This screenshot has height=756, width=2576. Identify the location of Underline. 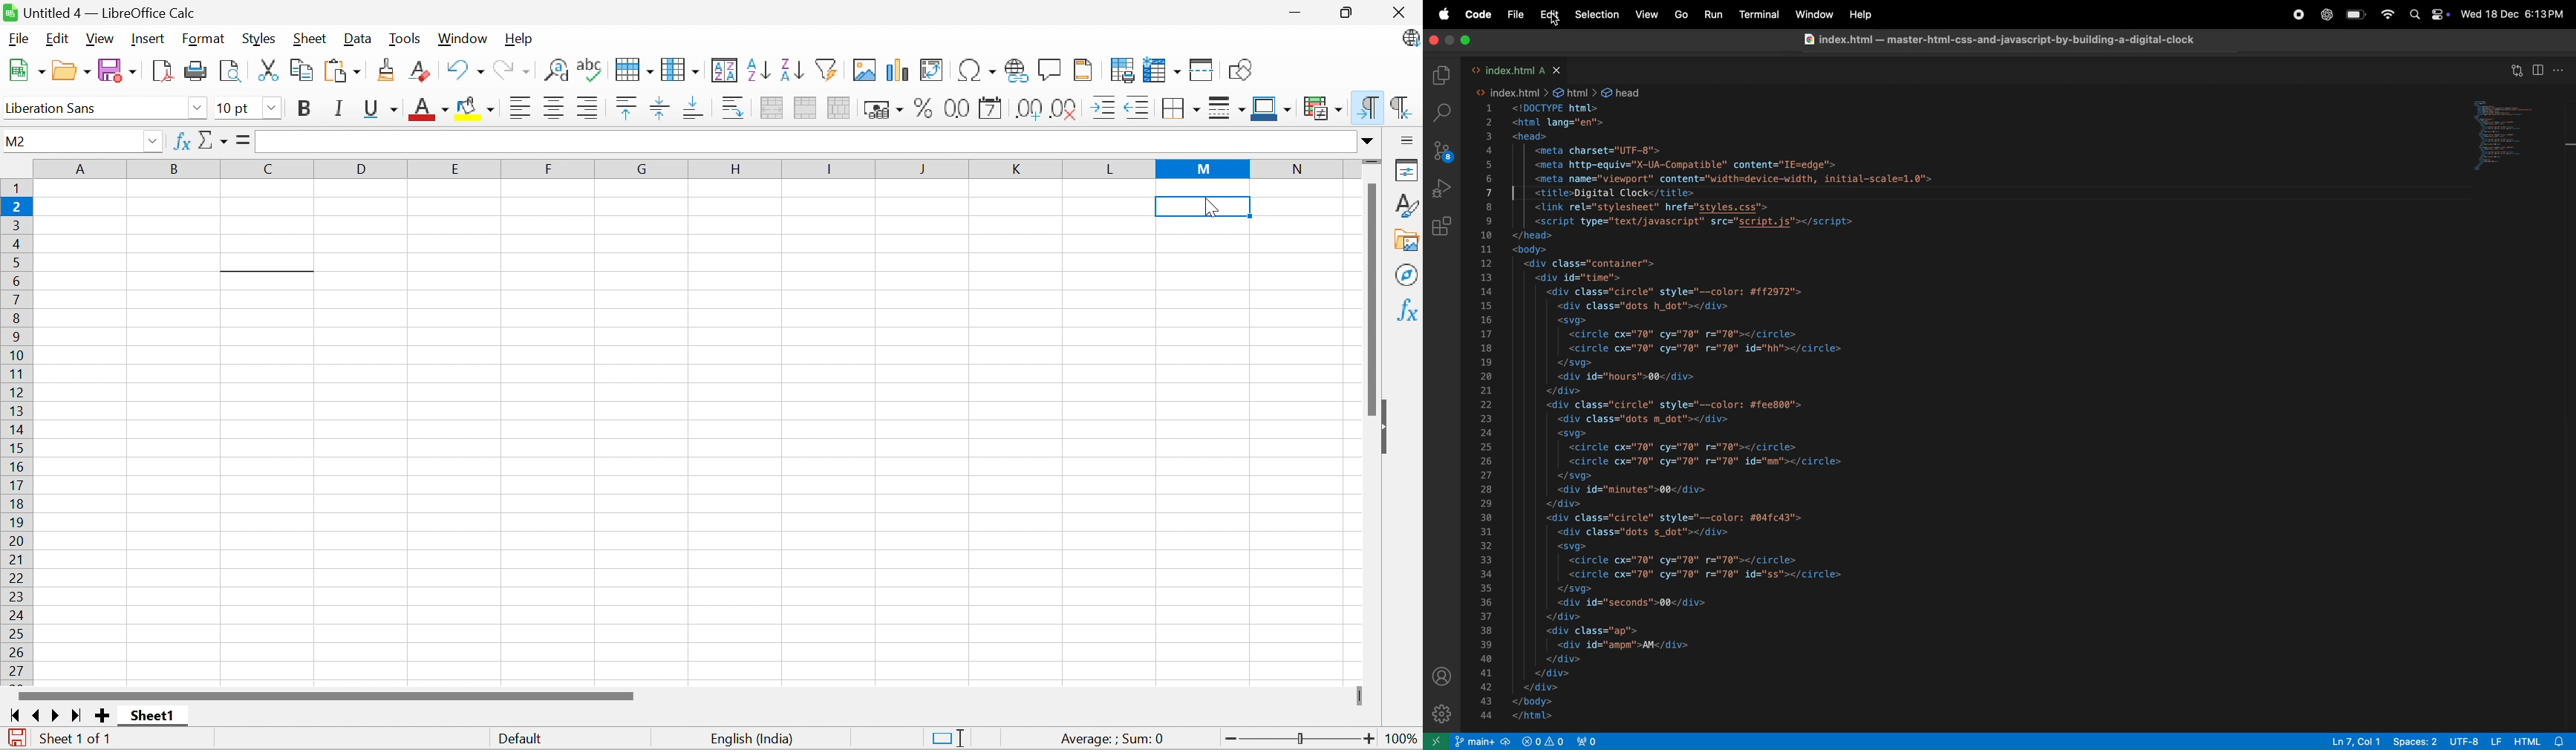
(381, 110).